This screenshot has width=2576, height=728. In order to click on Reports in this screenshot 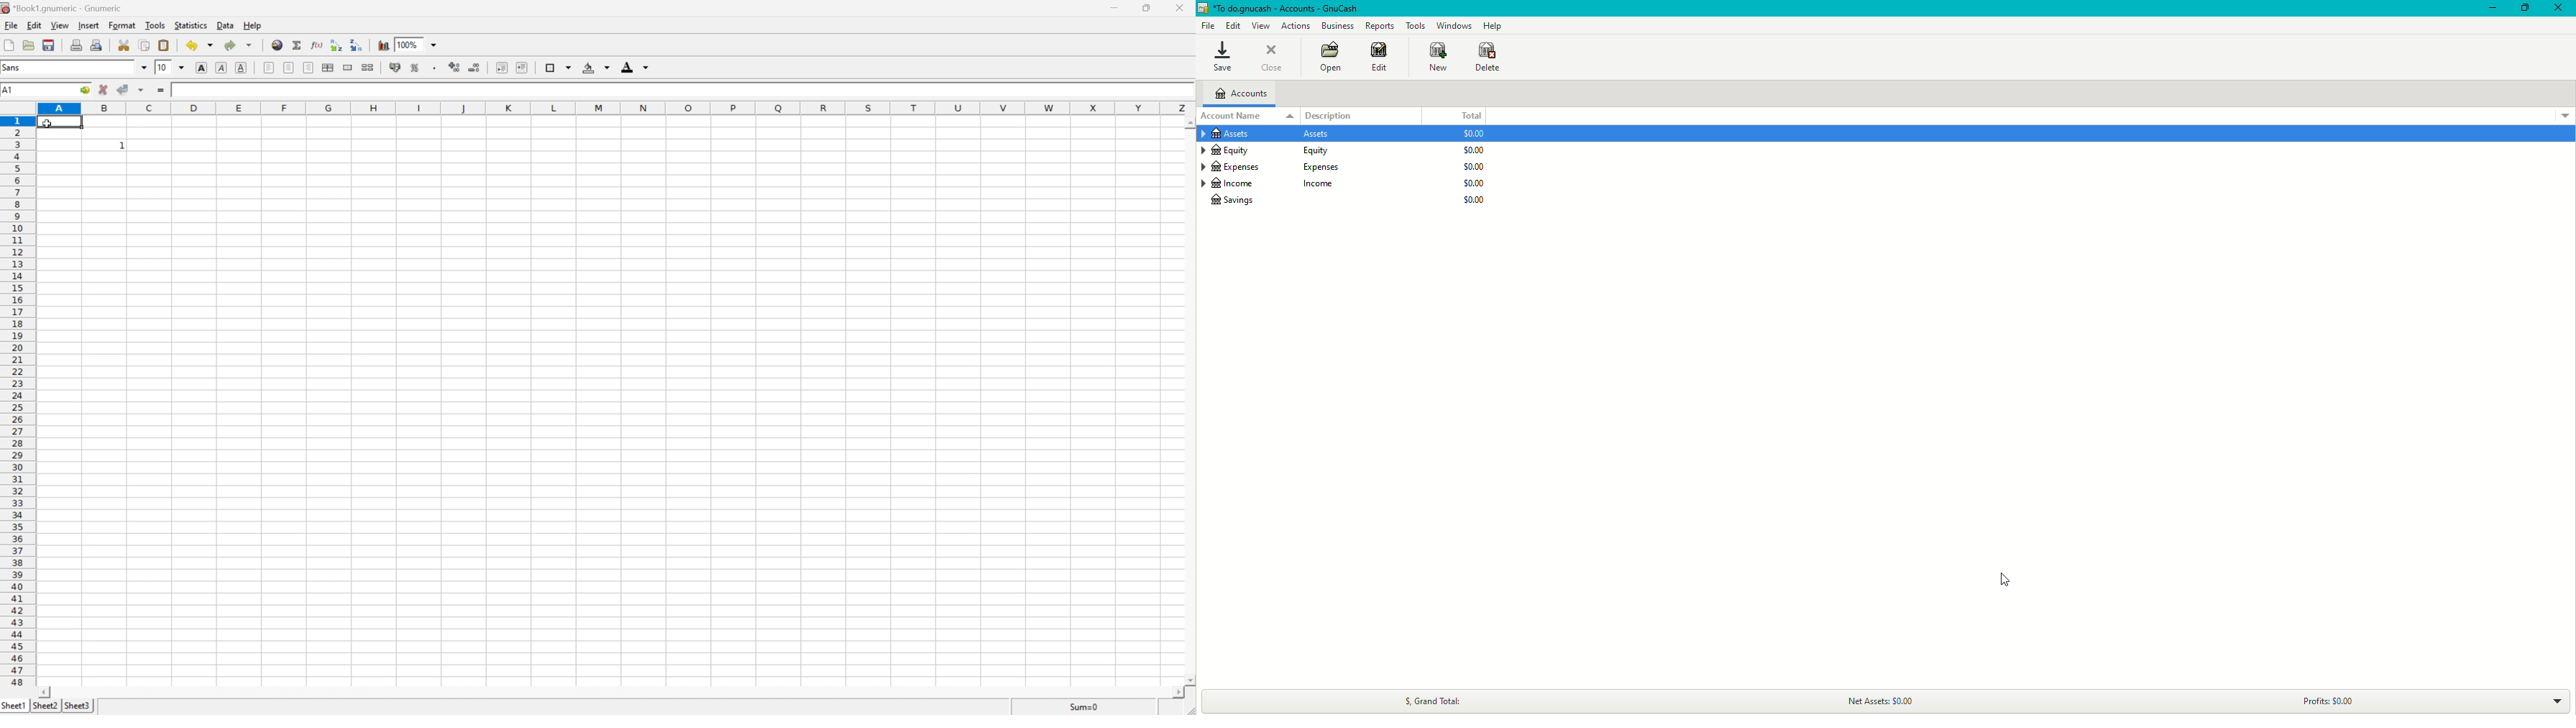, I will do `click(1380, 26)`.